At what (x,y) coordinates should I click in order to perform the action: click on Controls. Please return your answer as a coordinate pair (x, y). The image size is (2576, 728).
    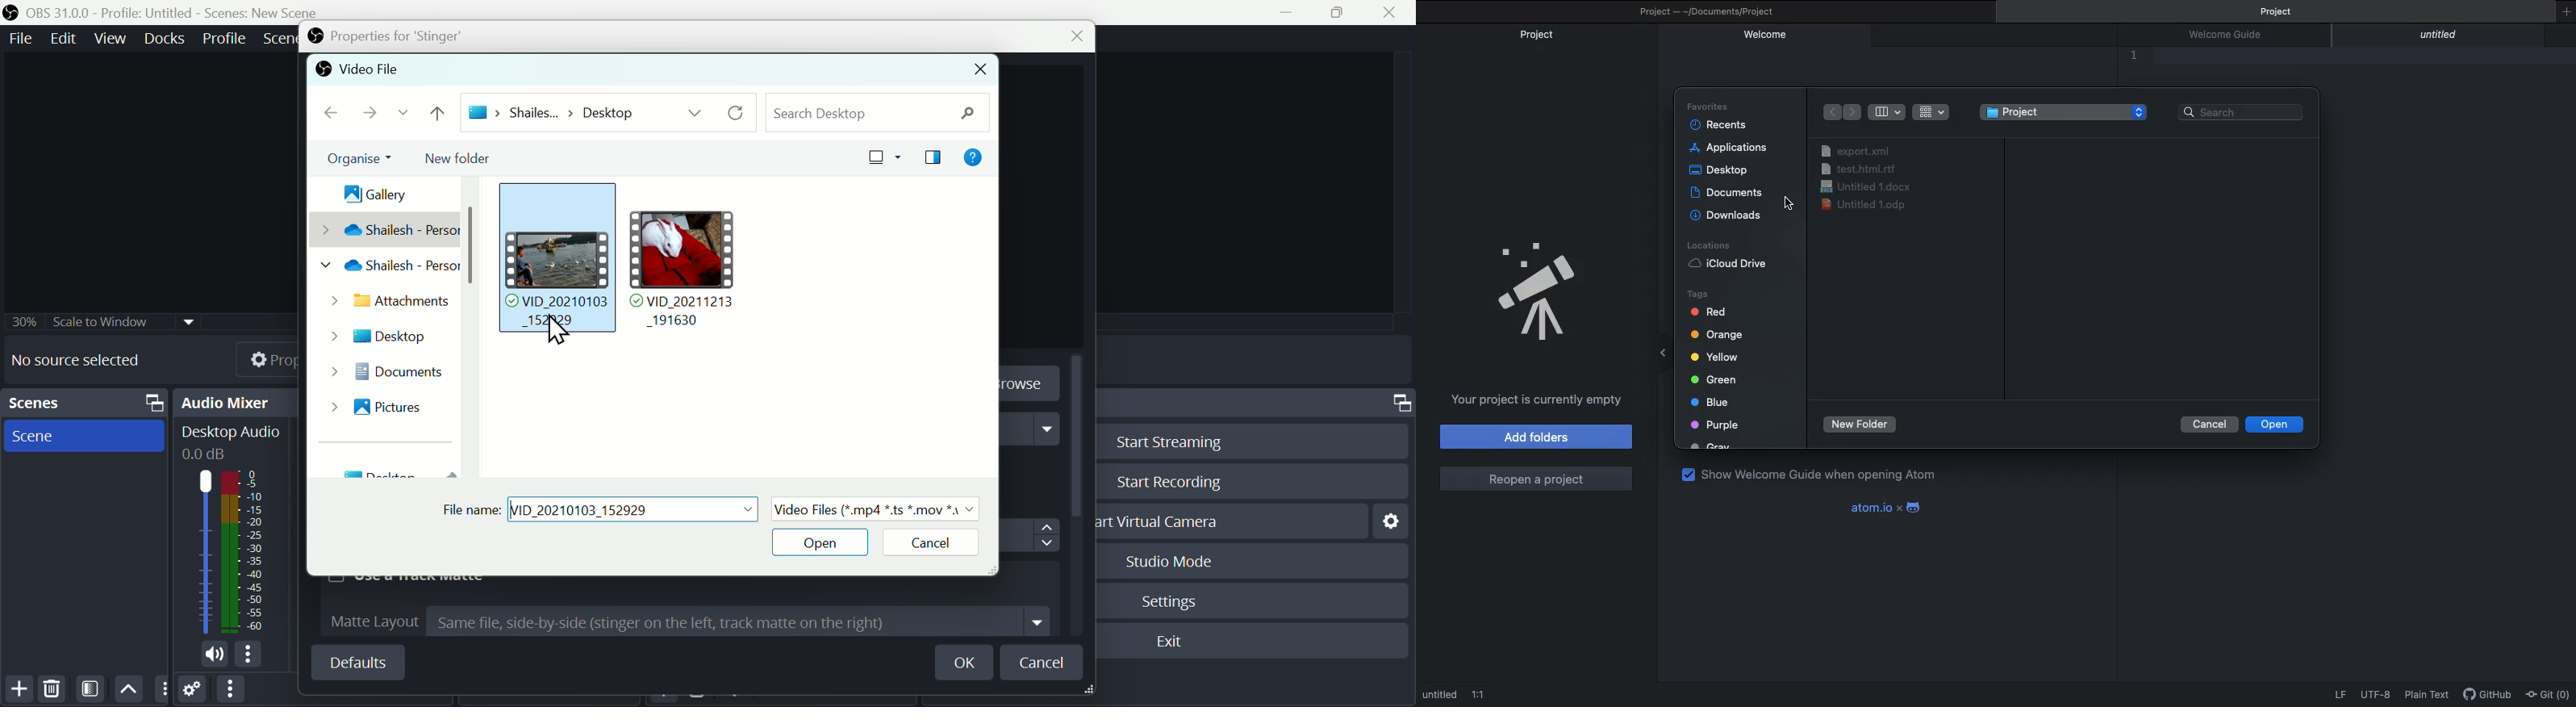
    Looking at the image, I should click on (1399, 403).